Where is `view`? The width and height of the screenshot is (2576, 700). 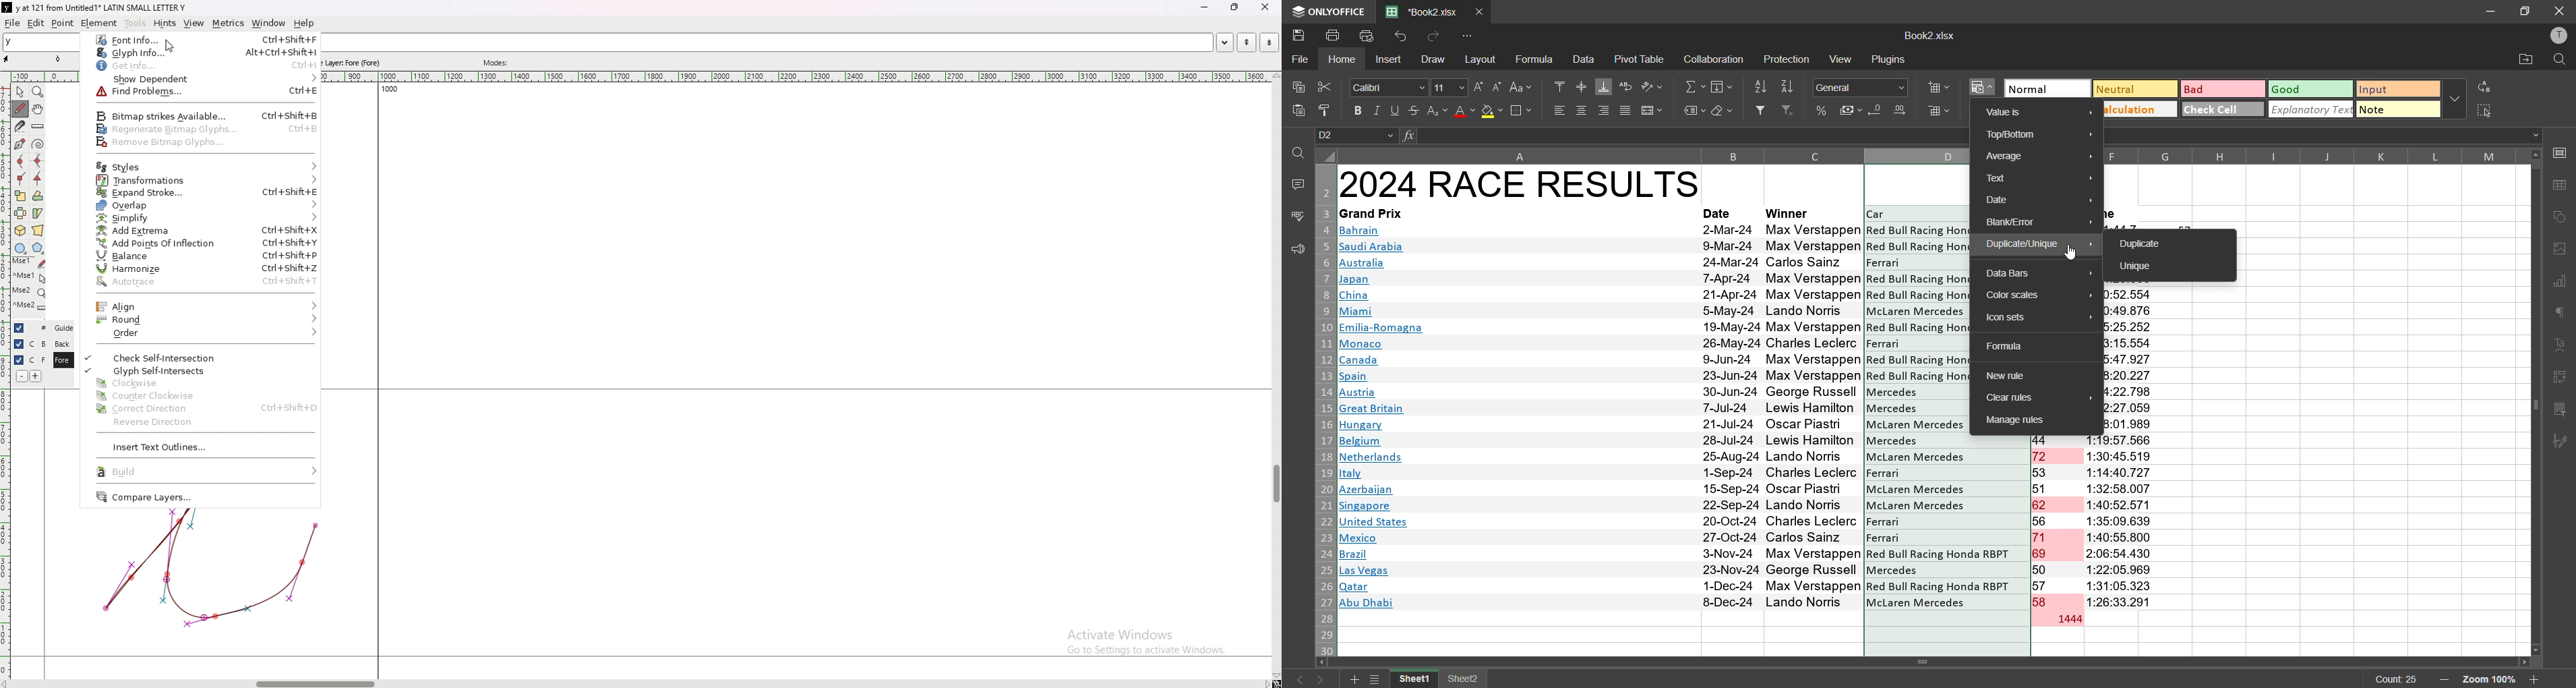 view is located at coordinates (1843, 58).